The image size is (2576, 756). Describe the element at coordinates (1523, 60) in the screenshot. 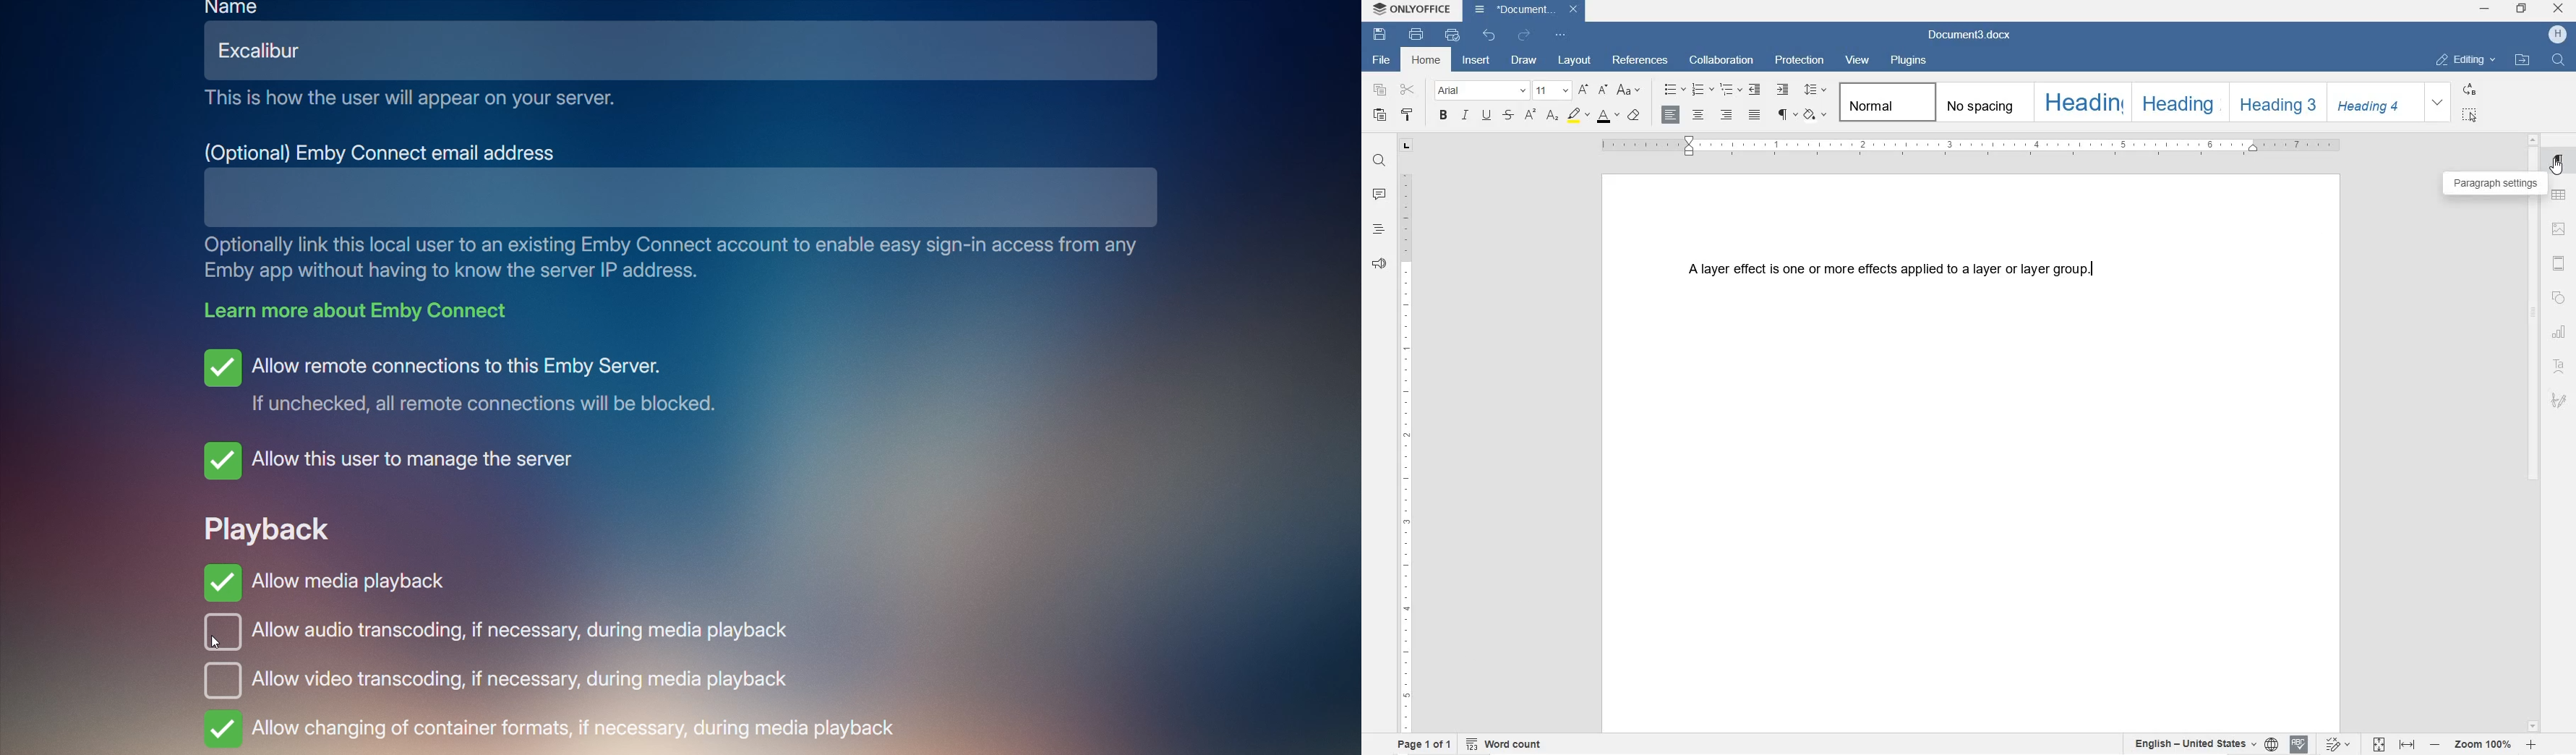

I see `DRAW` at that location.